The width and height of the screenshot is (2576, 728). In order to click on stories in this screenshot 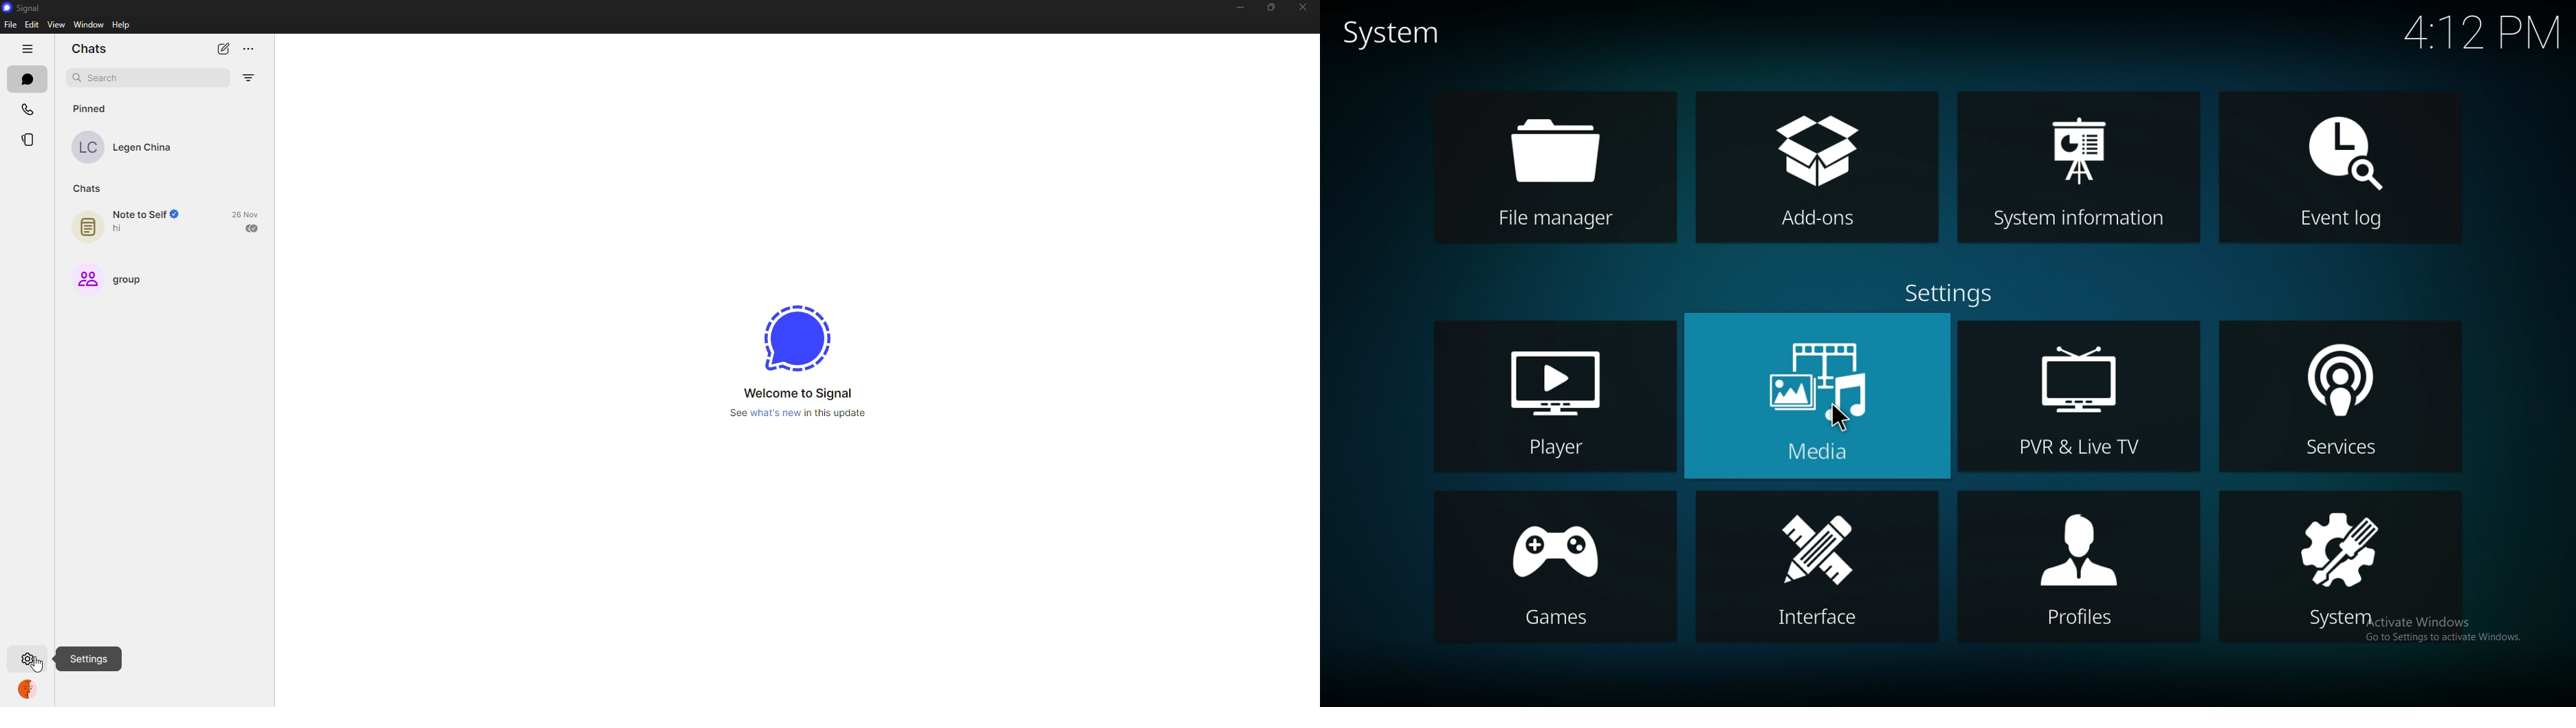, I will do `click(34, 140)`.